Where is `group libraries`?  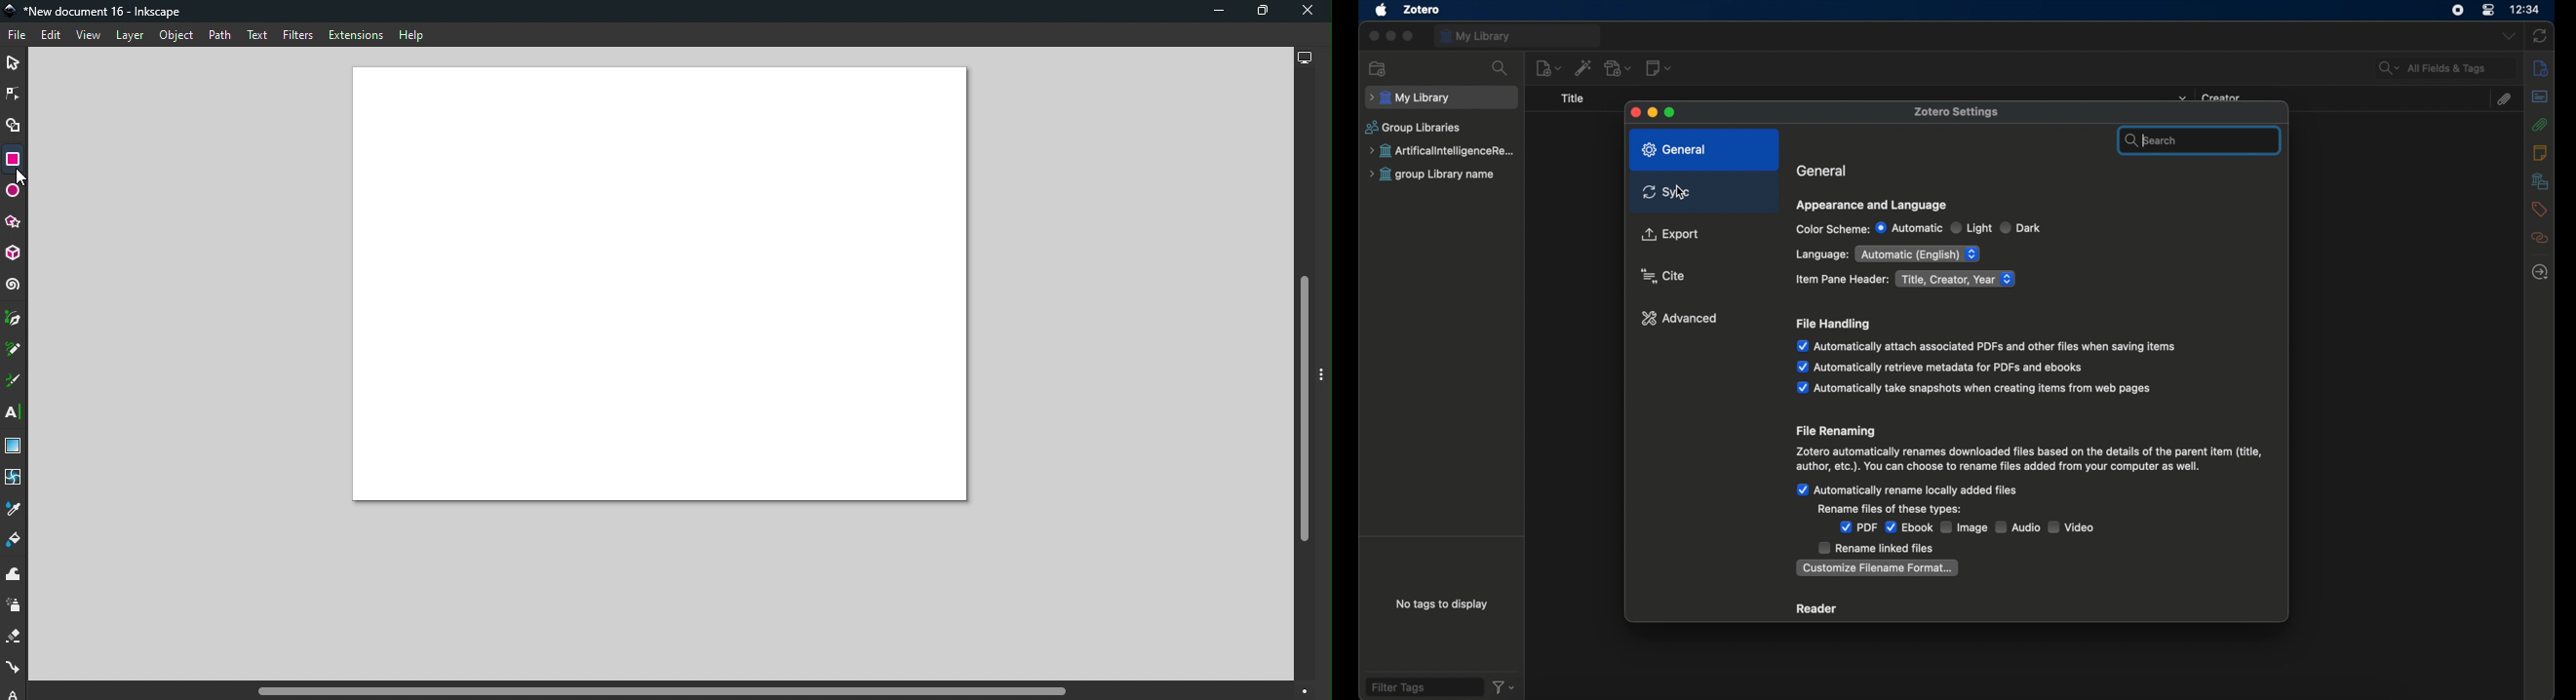
group libraries is located at coordinates (1413, 128).